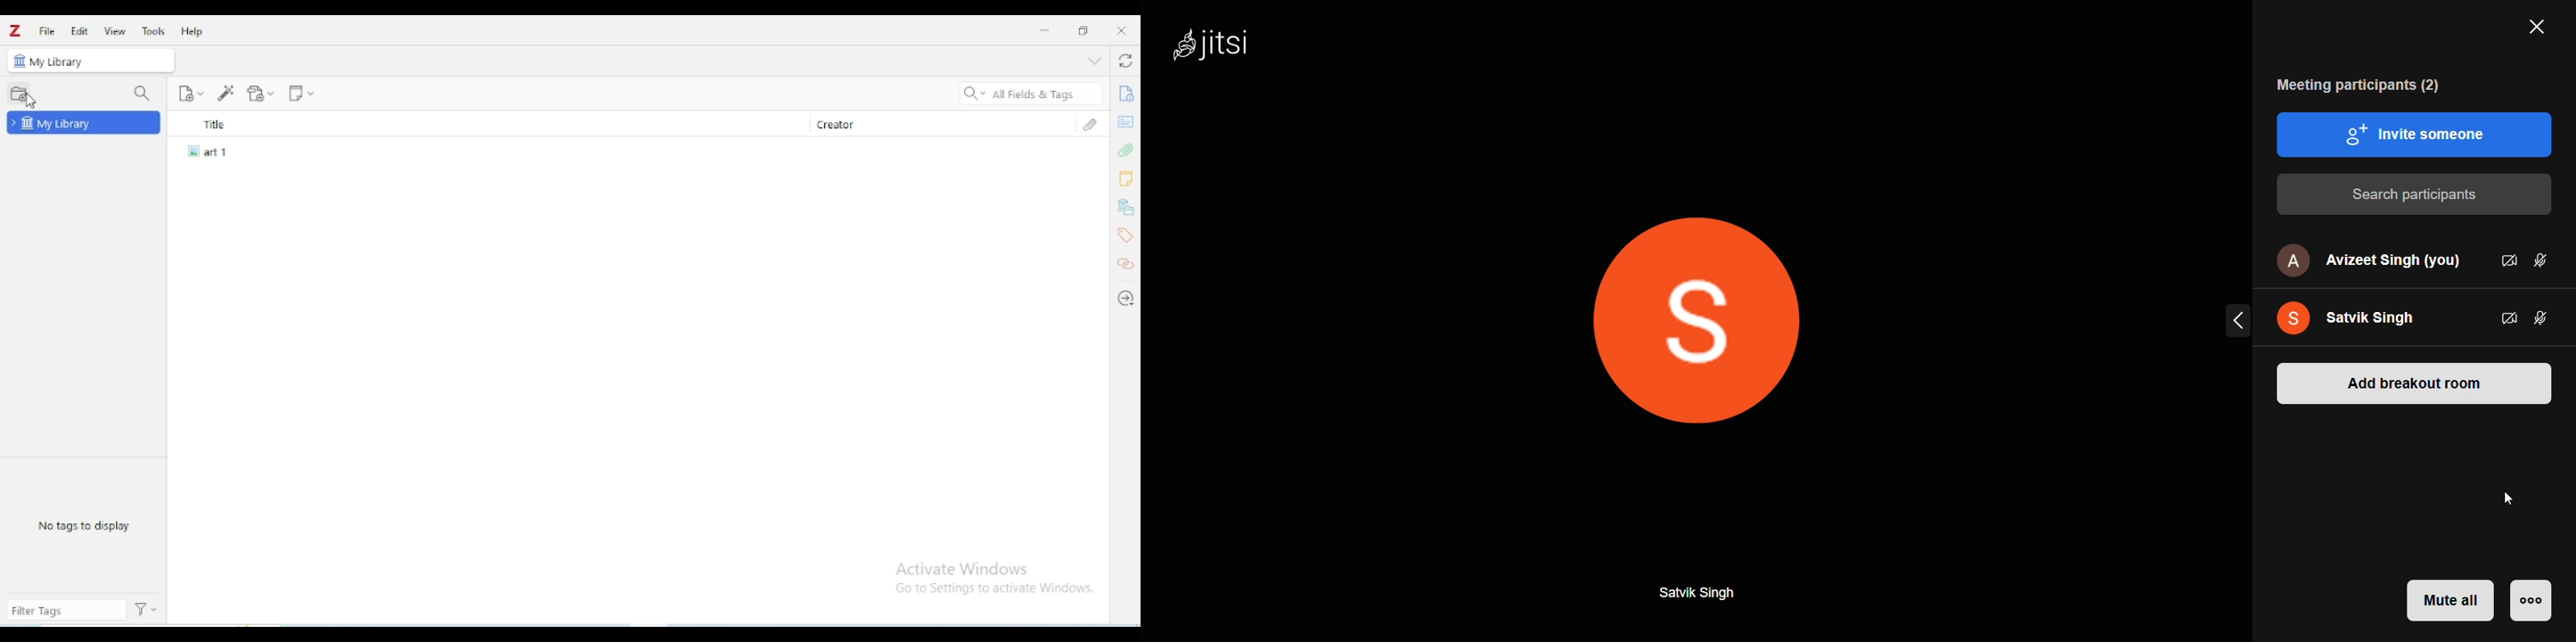  What do you see at coordinates (226, 93) in the screenshot?
I see `add item(s) by identifier` at bounding box center [226, 93].